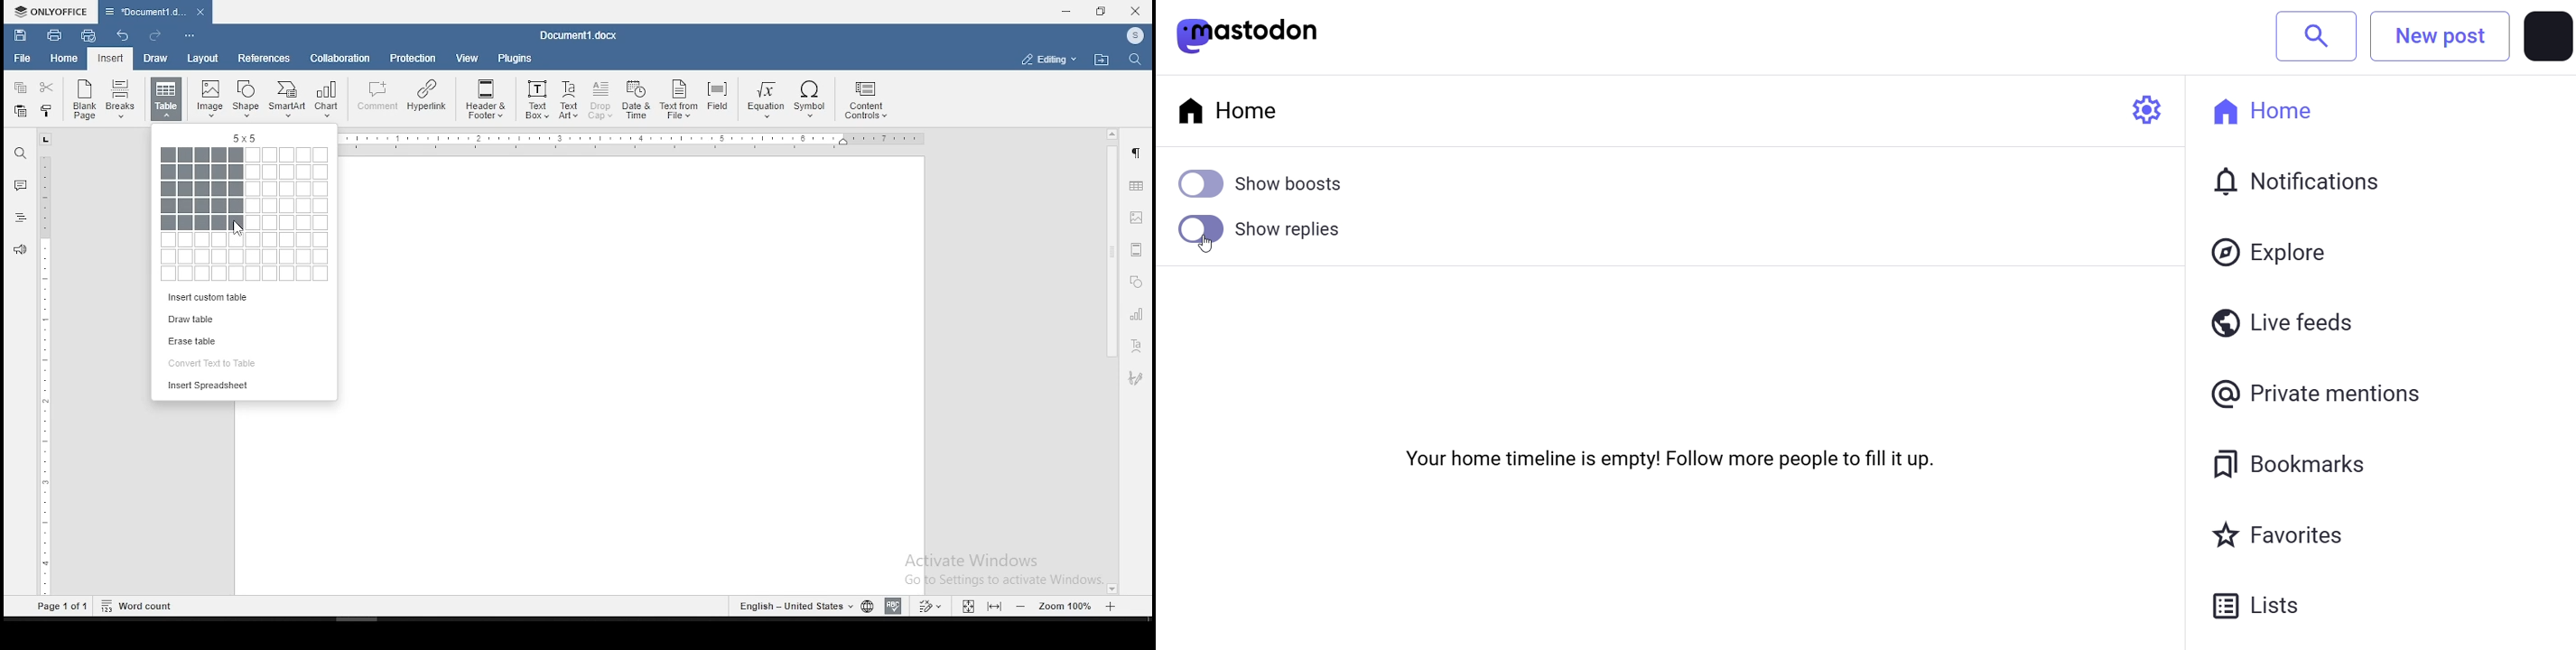 The image size is (2576, 672). What do you see at coordinates (1136, 249) in the screenshot?
I see `headers & footers` at bounding box center [1136, 249].